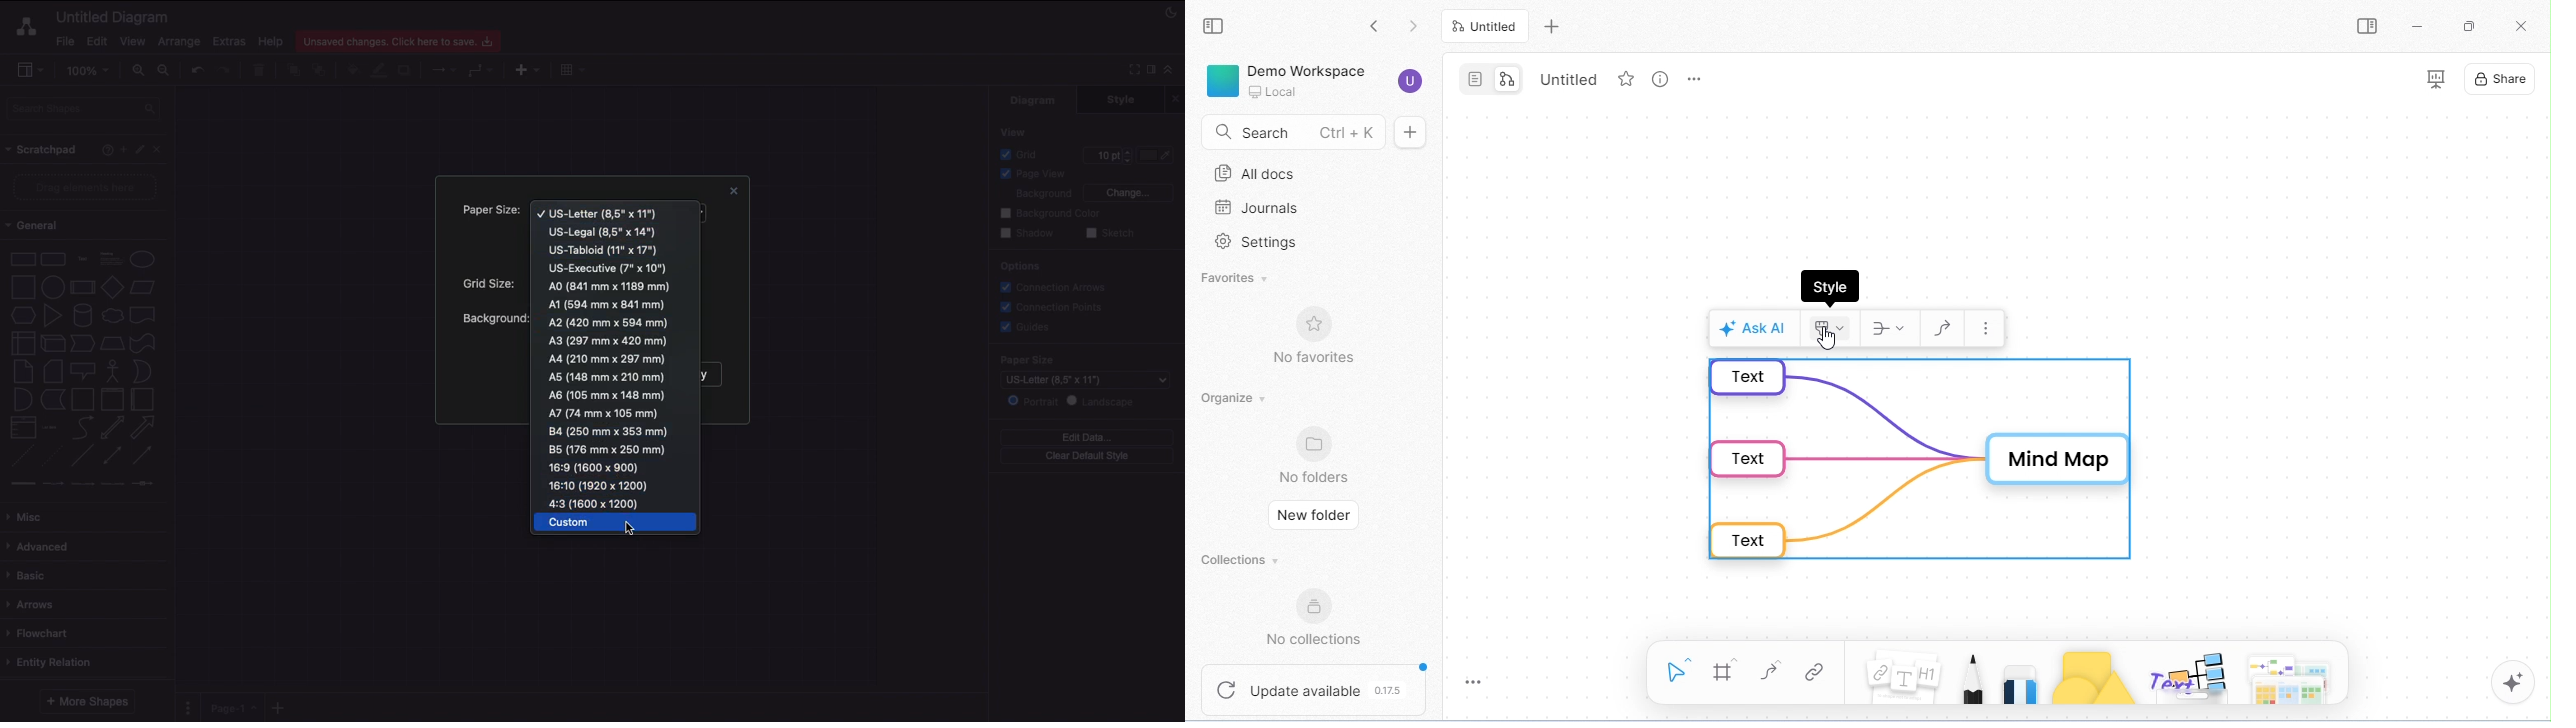 This screenshot has width=2576, height=728. I want to click on Cursor, so click(629, 528).